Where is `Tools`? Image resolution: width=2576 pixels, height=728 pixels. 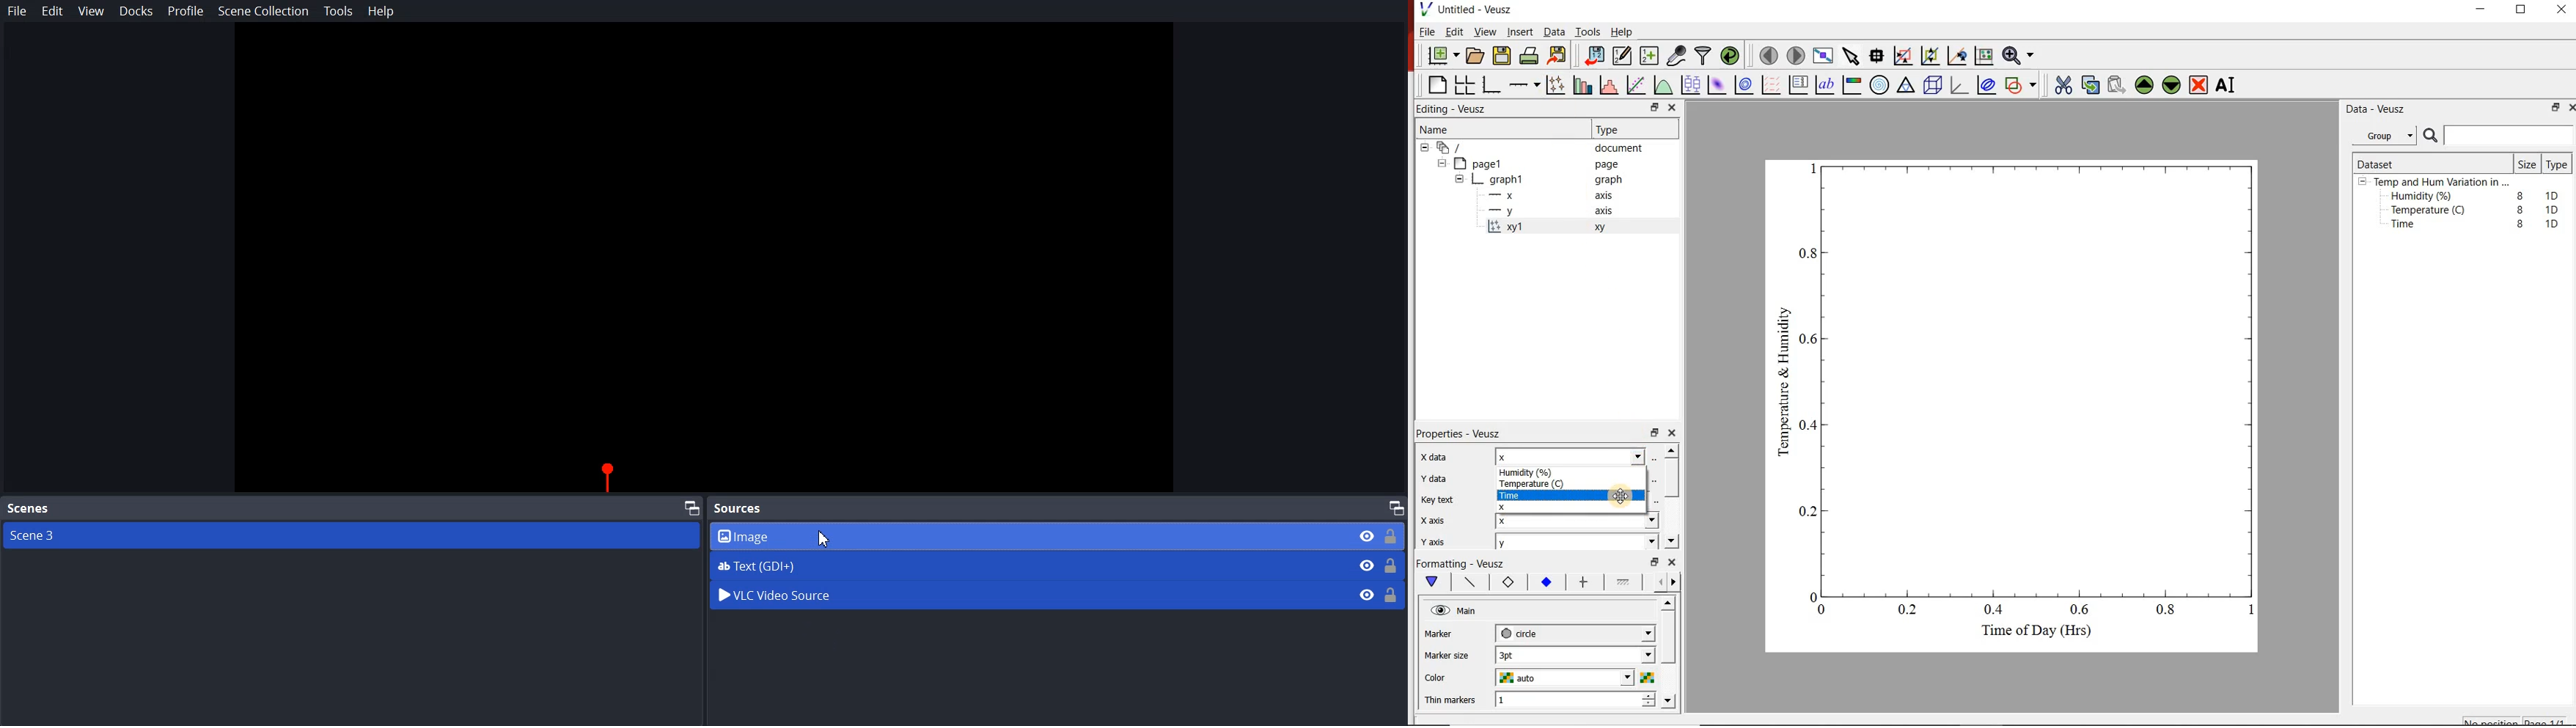 Tools is located at coordinates (339, 11).